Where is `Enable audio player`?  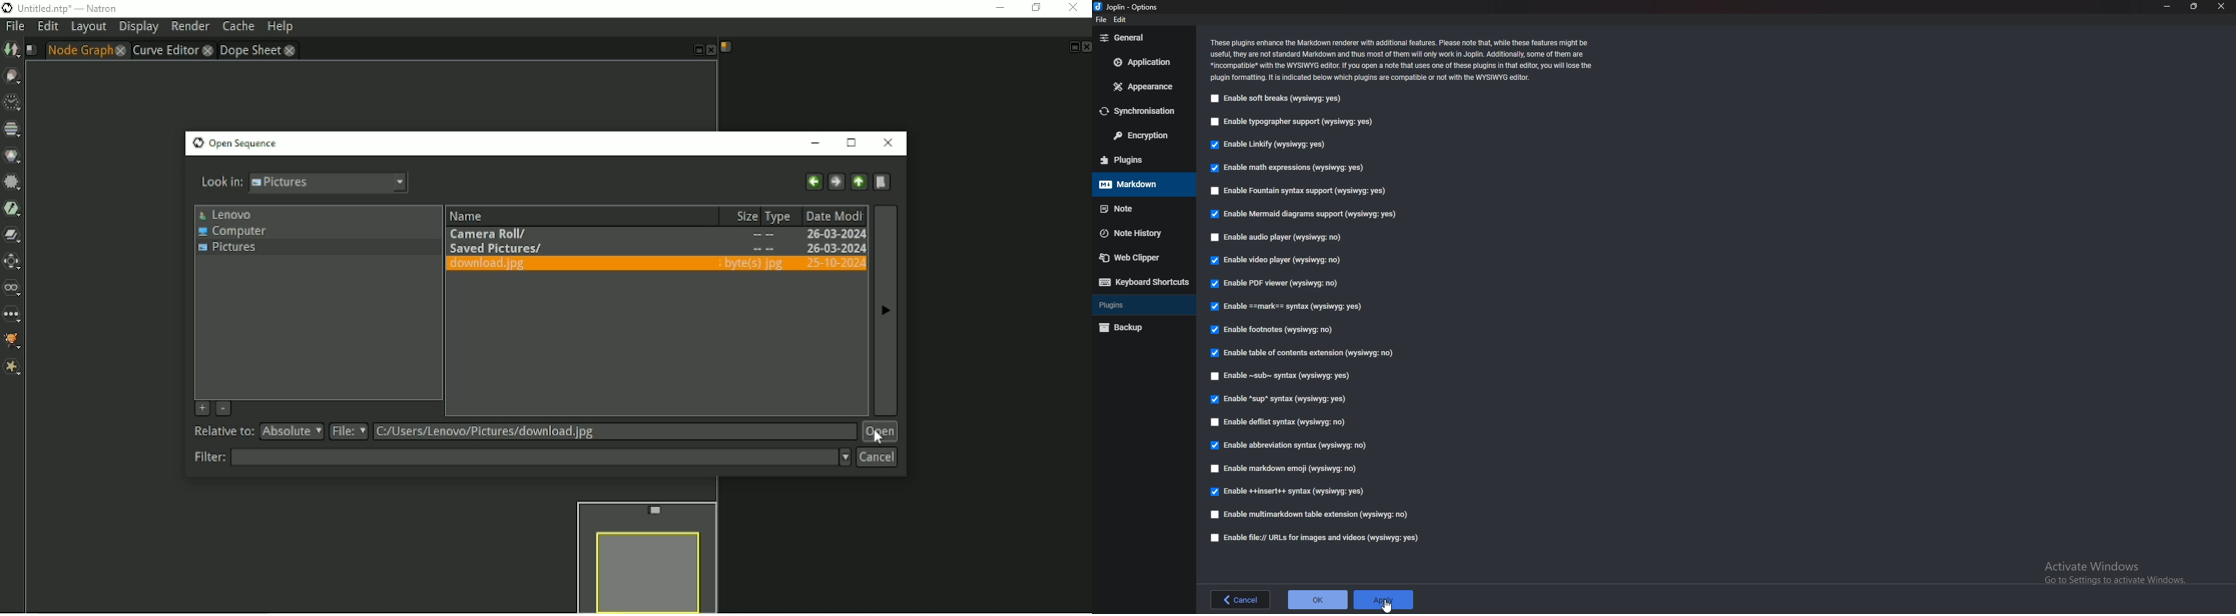 Enable audio player is located at coordinates (1279, 237).